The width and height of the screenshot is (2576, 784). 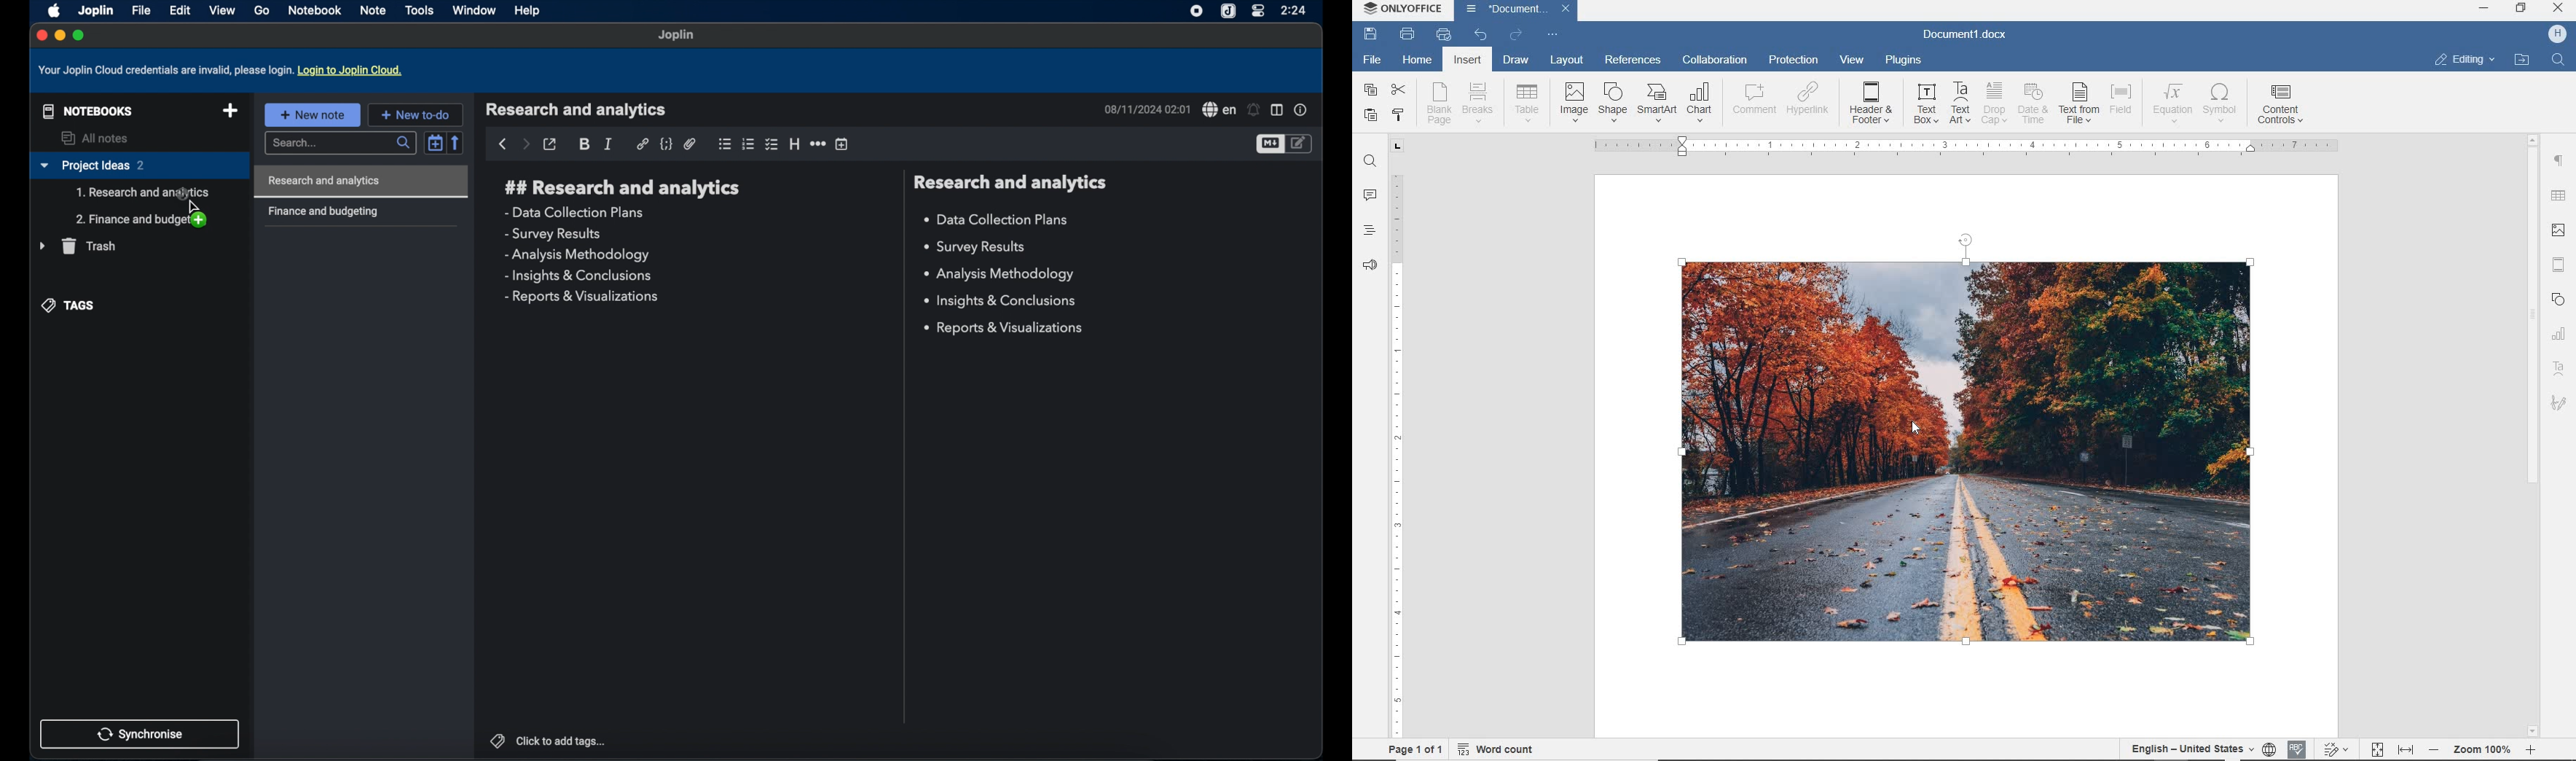 What do you see at coordinates (1269, 144) in the screenshot?
I see `toggle editor` at bounding box center [1269, 144].